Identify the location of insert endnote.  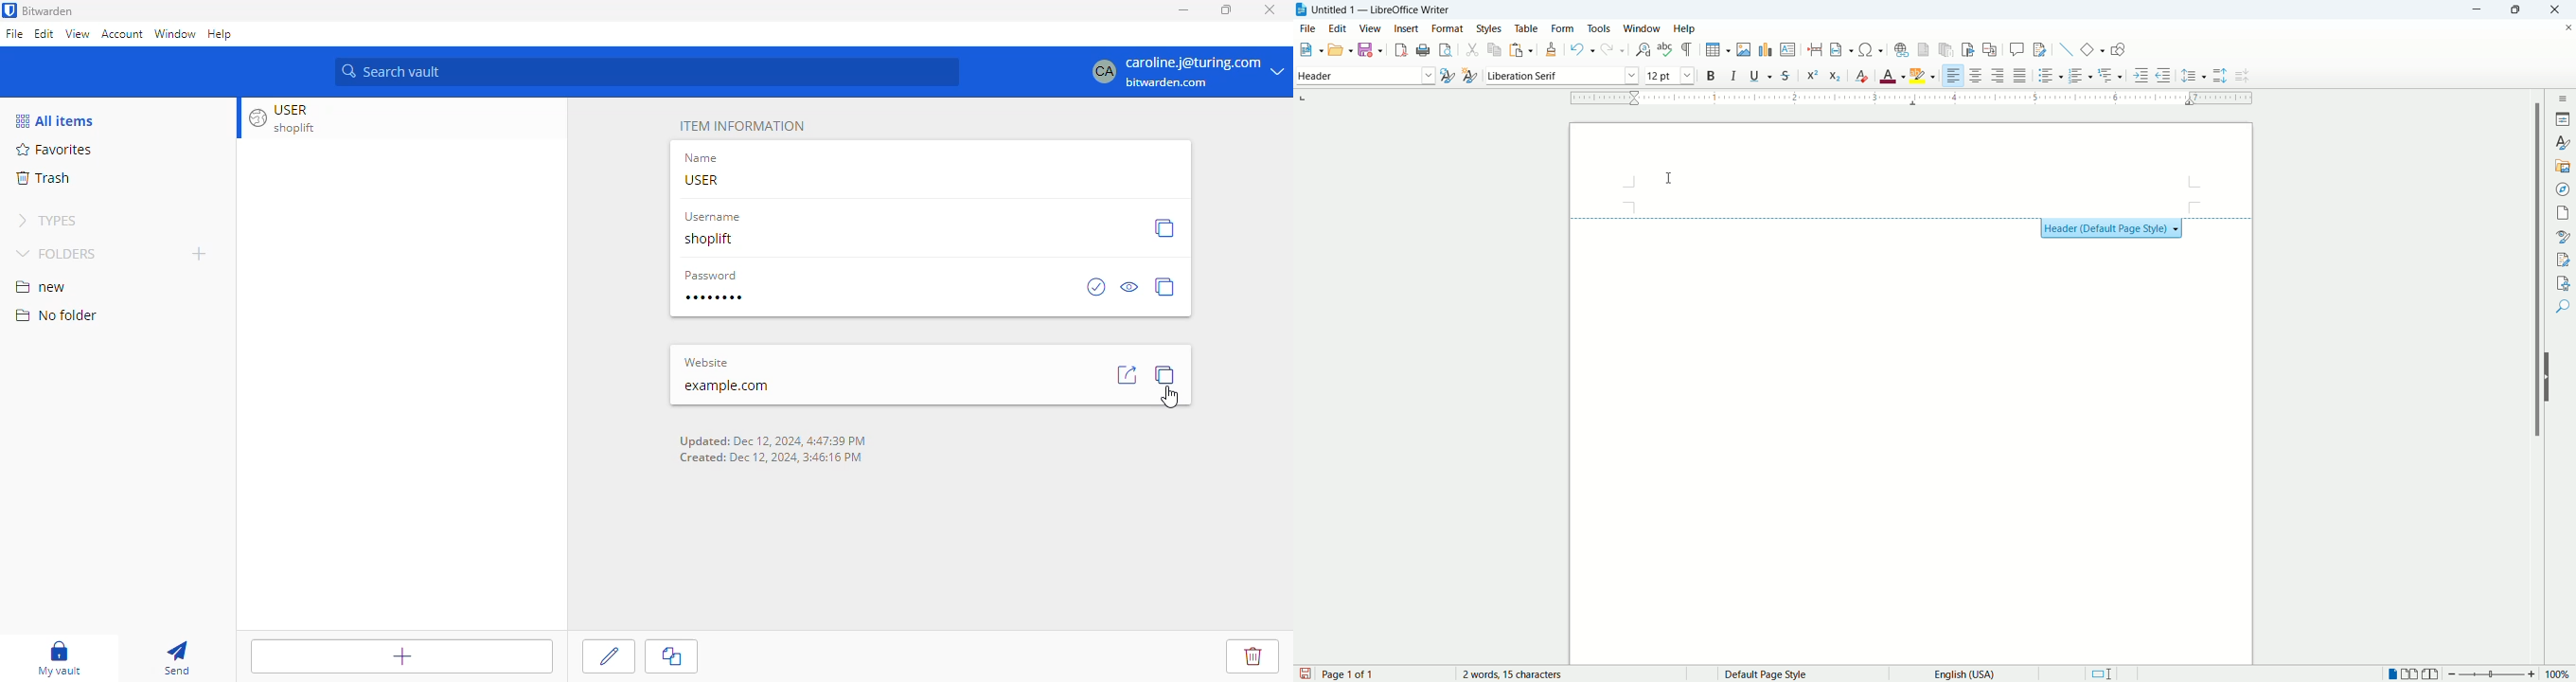
(1948, 50).